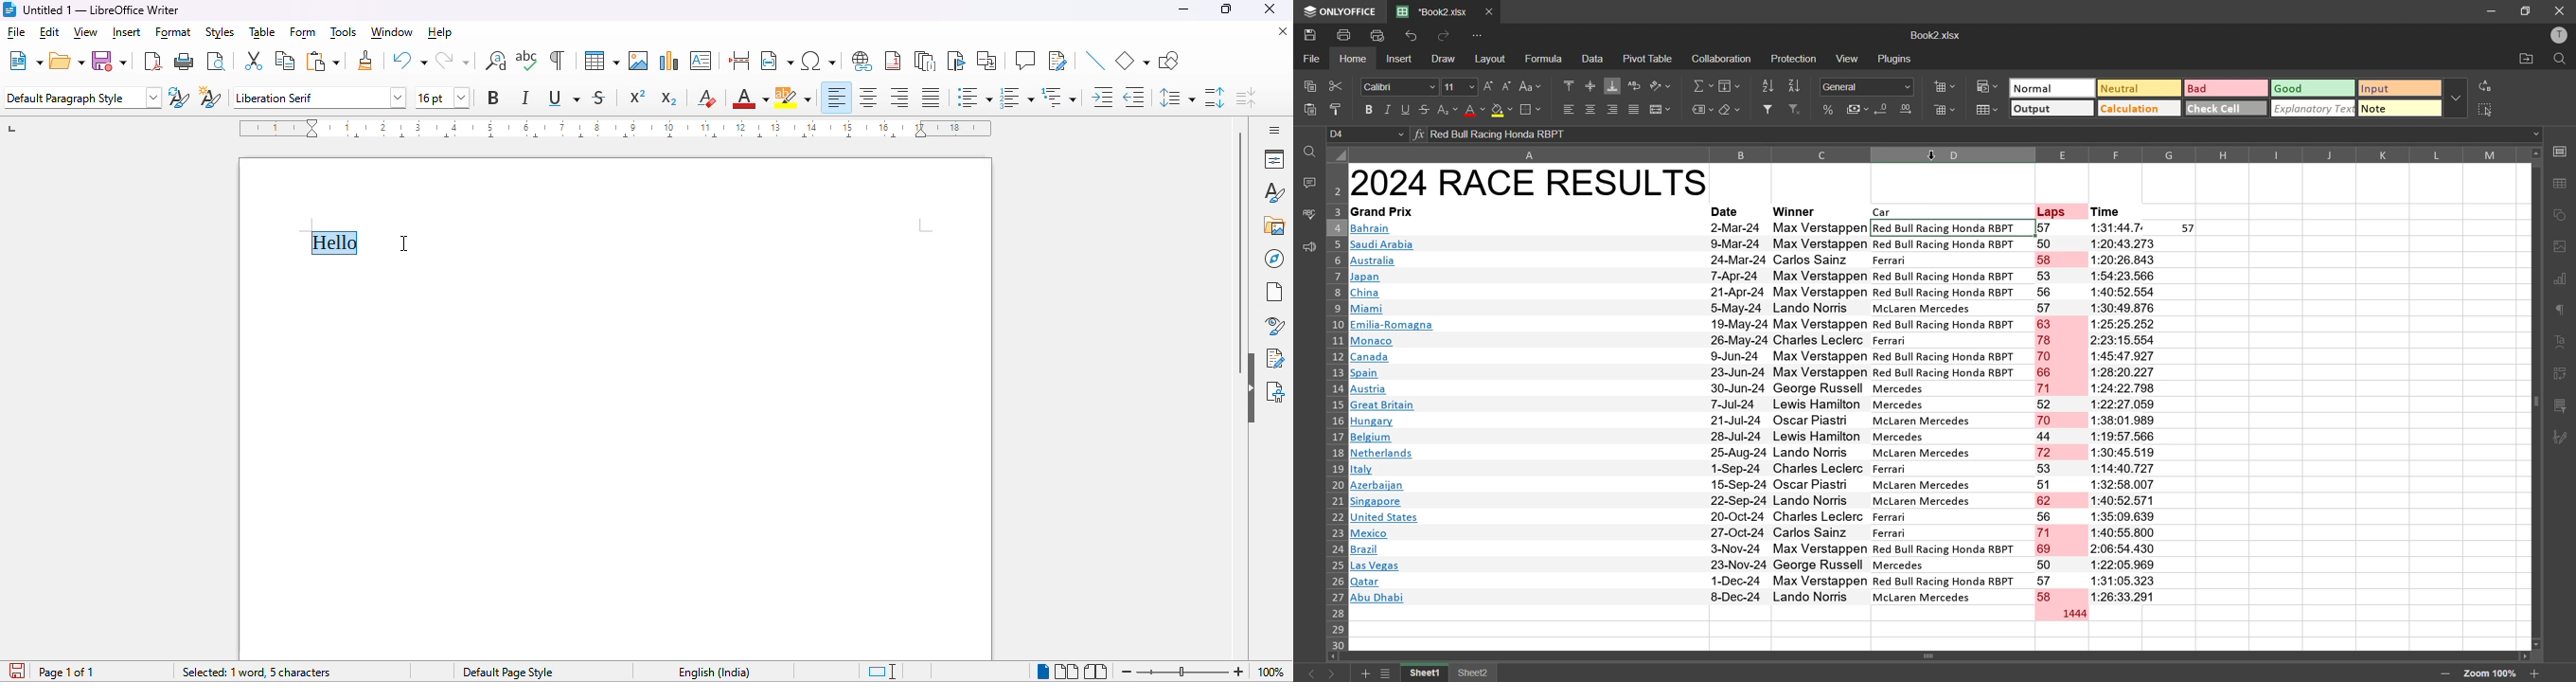 Image resolution: width=2576 pixels, height=700 pixels. What do you see at coordinates (1277, 358) in the screenshot?
I see `manage changes` at bounding box center [1277, 358].